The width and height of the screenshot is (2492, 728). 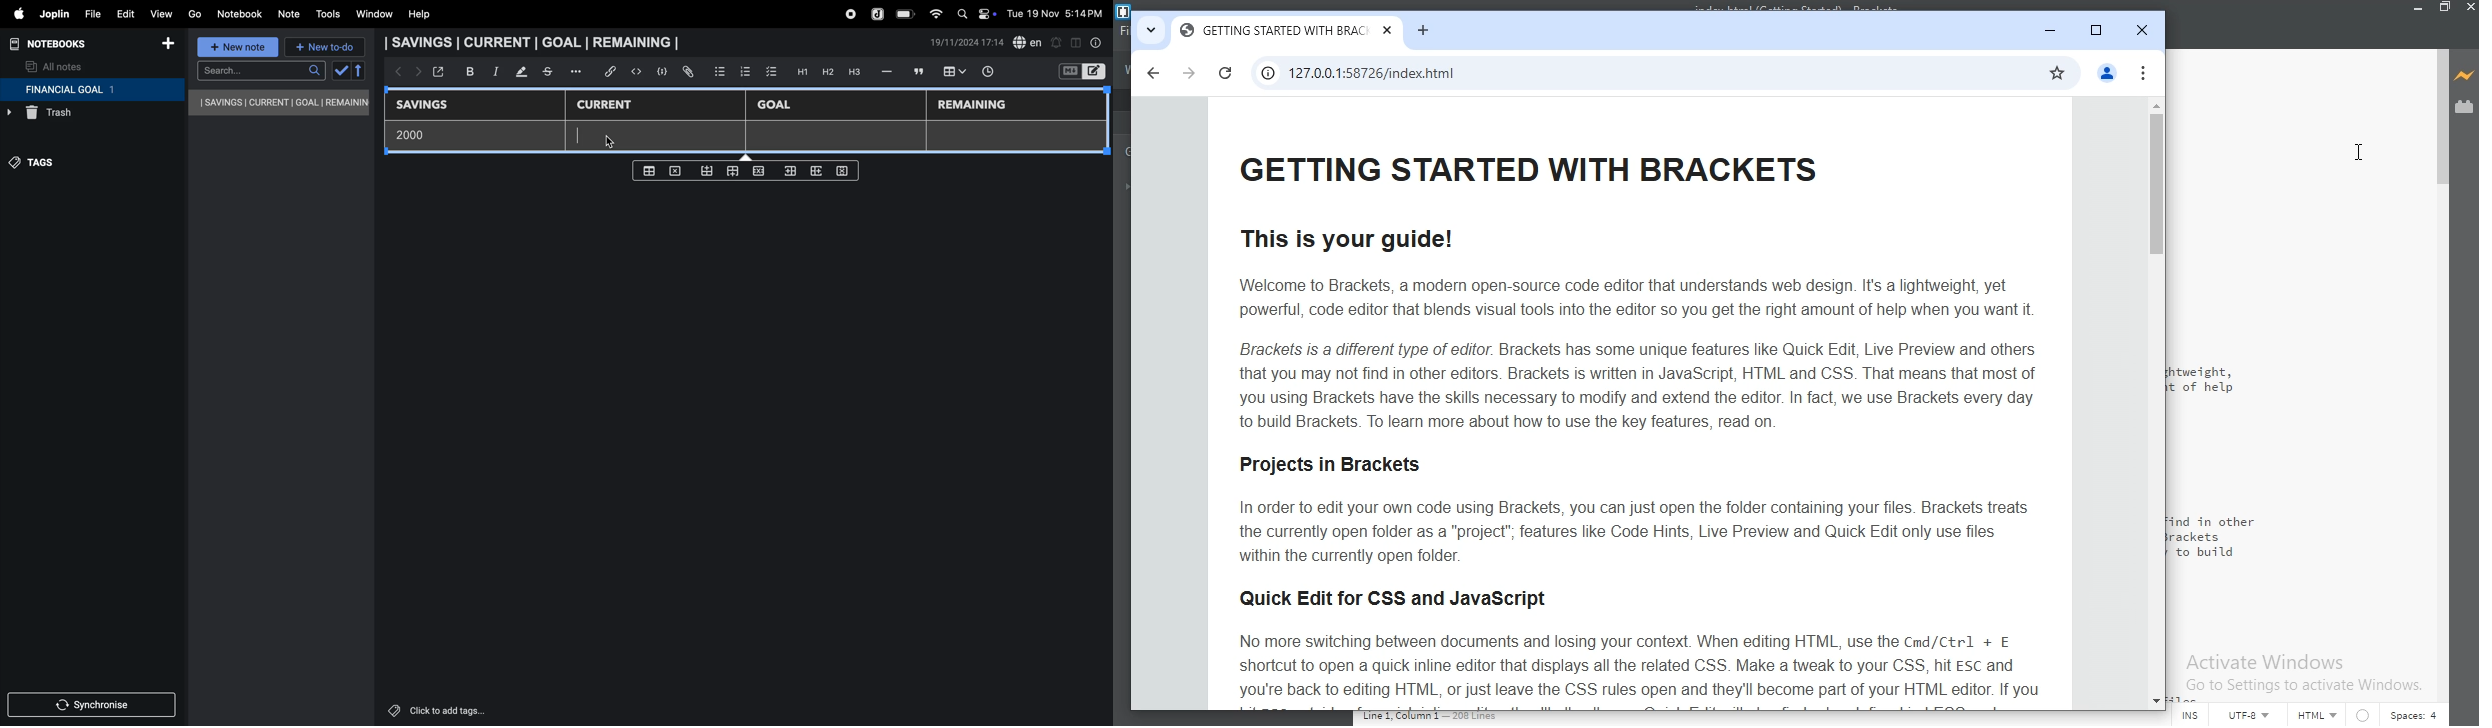 What do you see at coordinates (327, 14) in the screenshot?
I see `tools` at bounding box center [327, 14].